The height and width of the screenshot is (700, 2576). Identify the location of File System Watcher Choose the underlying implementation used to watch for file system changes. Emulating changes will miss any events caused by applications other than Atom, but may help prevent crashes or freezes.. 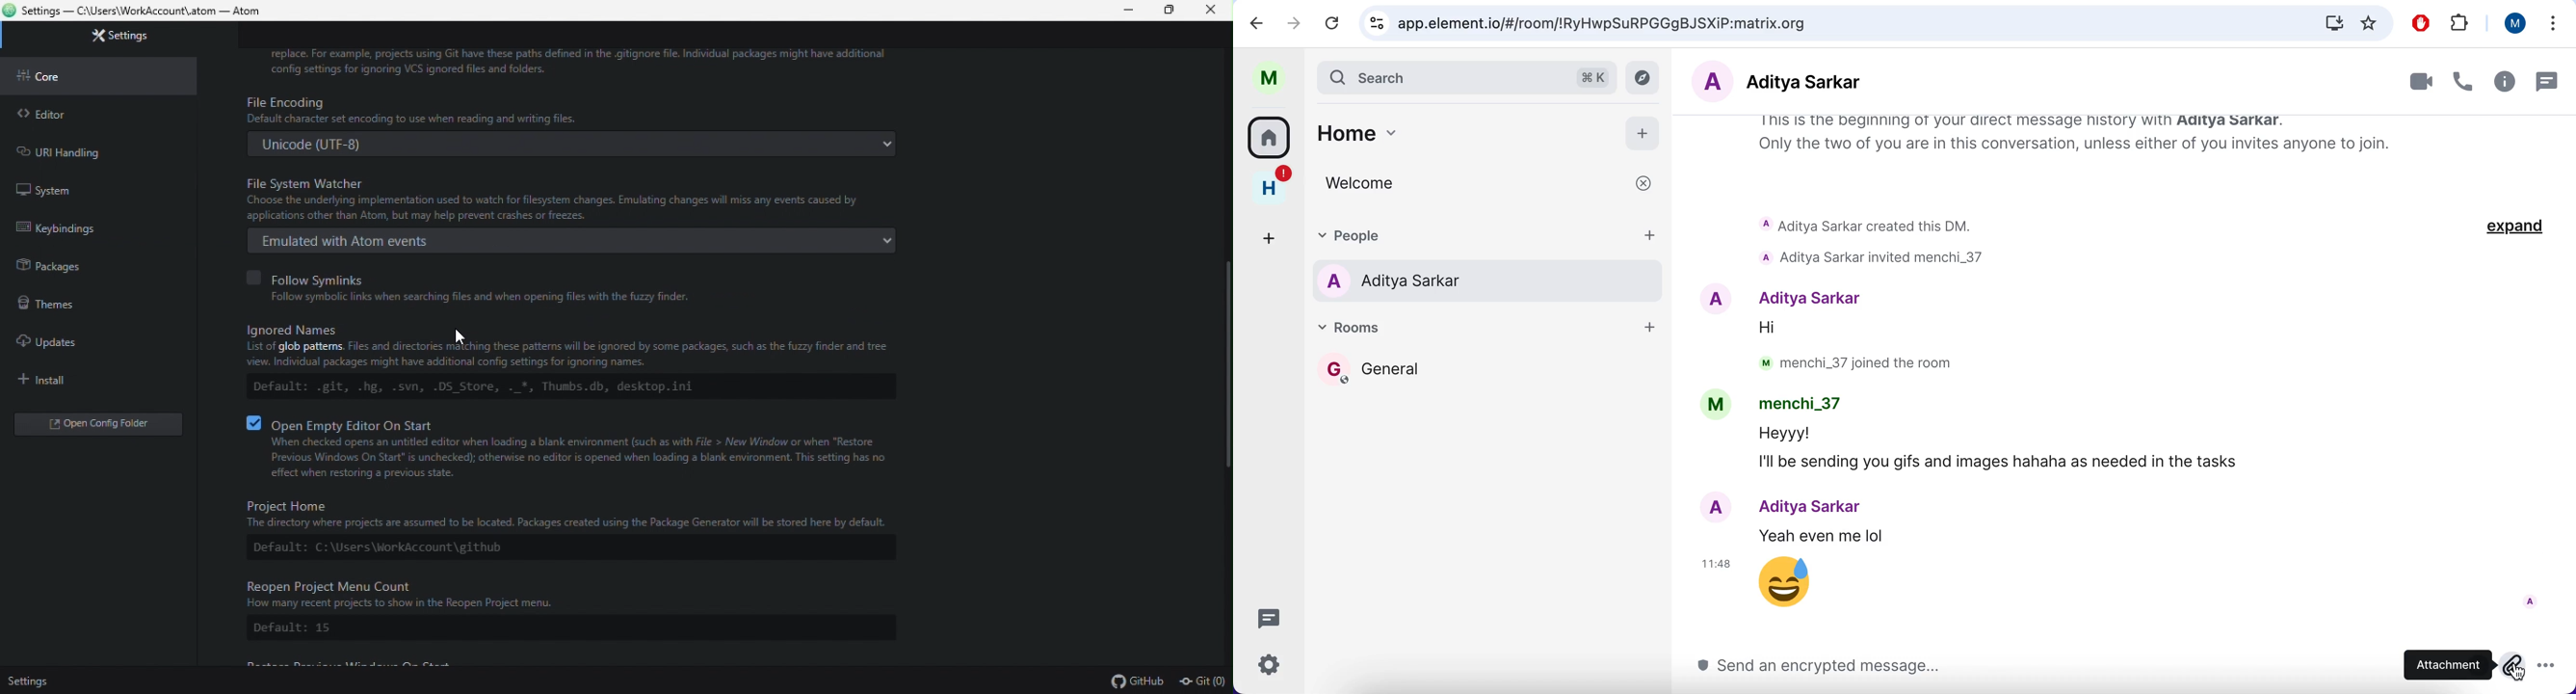
(573, 198).